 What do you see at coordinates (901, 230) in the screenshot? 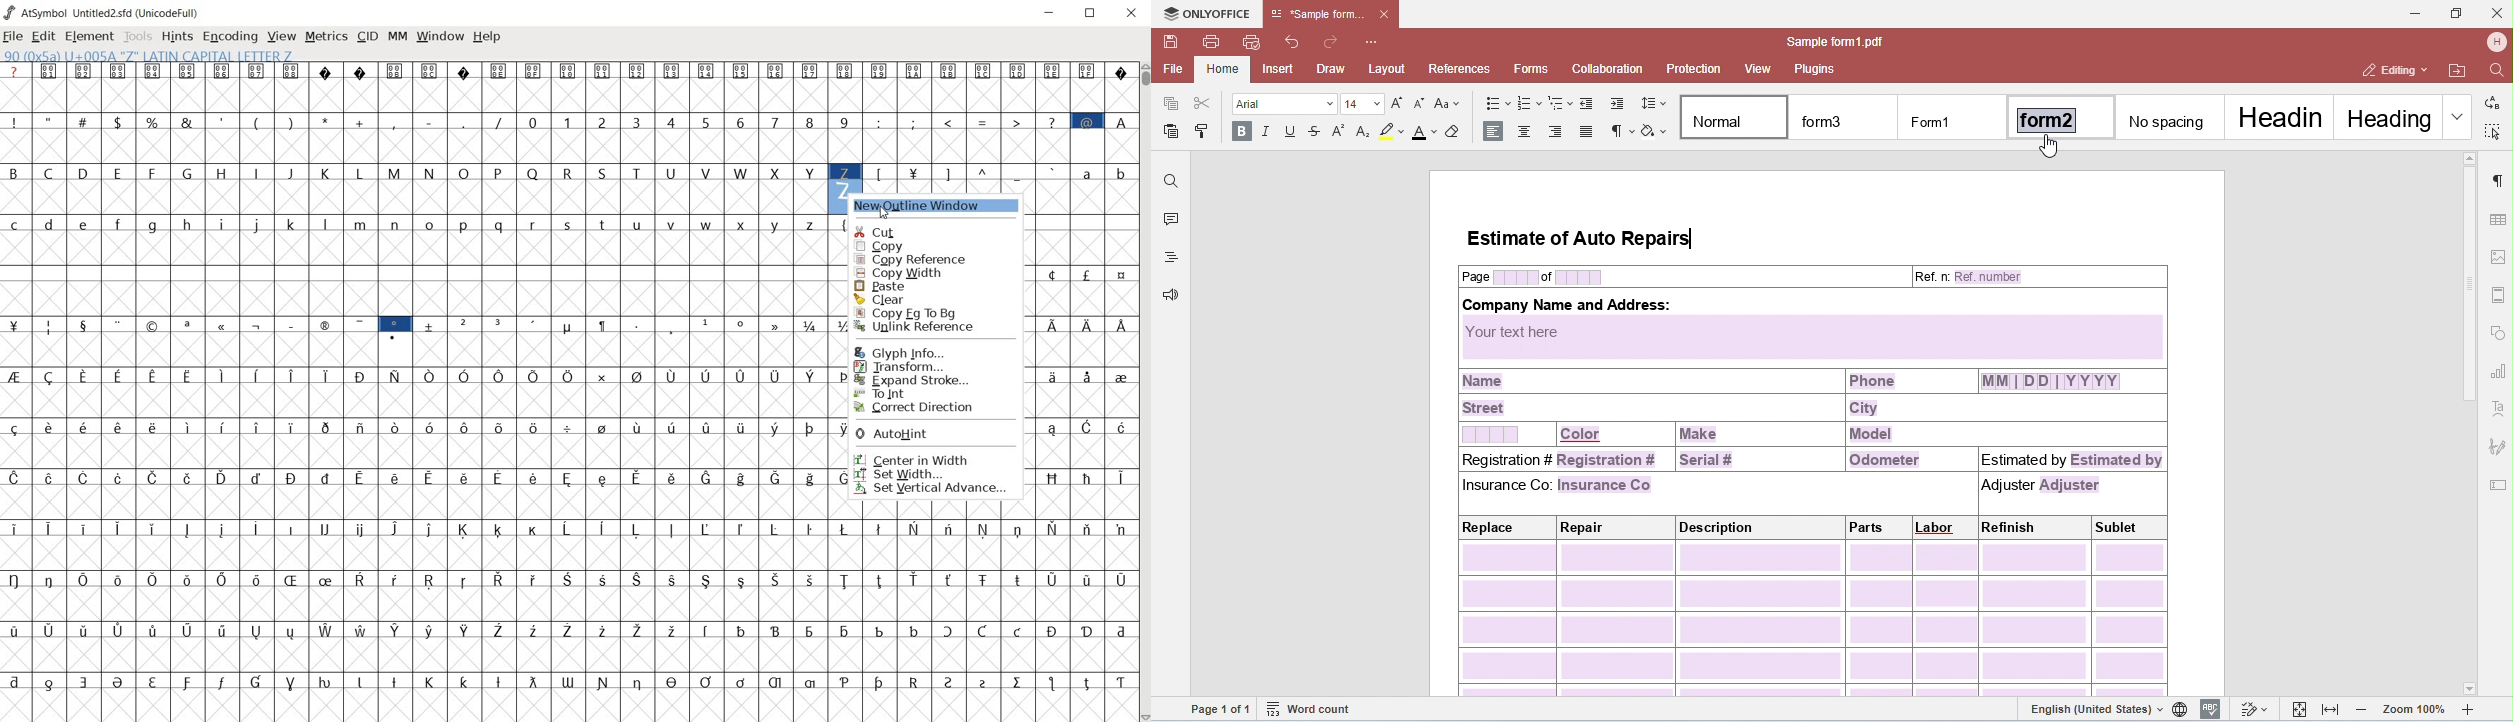
I see `cut` at bounding box center [901, 230].